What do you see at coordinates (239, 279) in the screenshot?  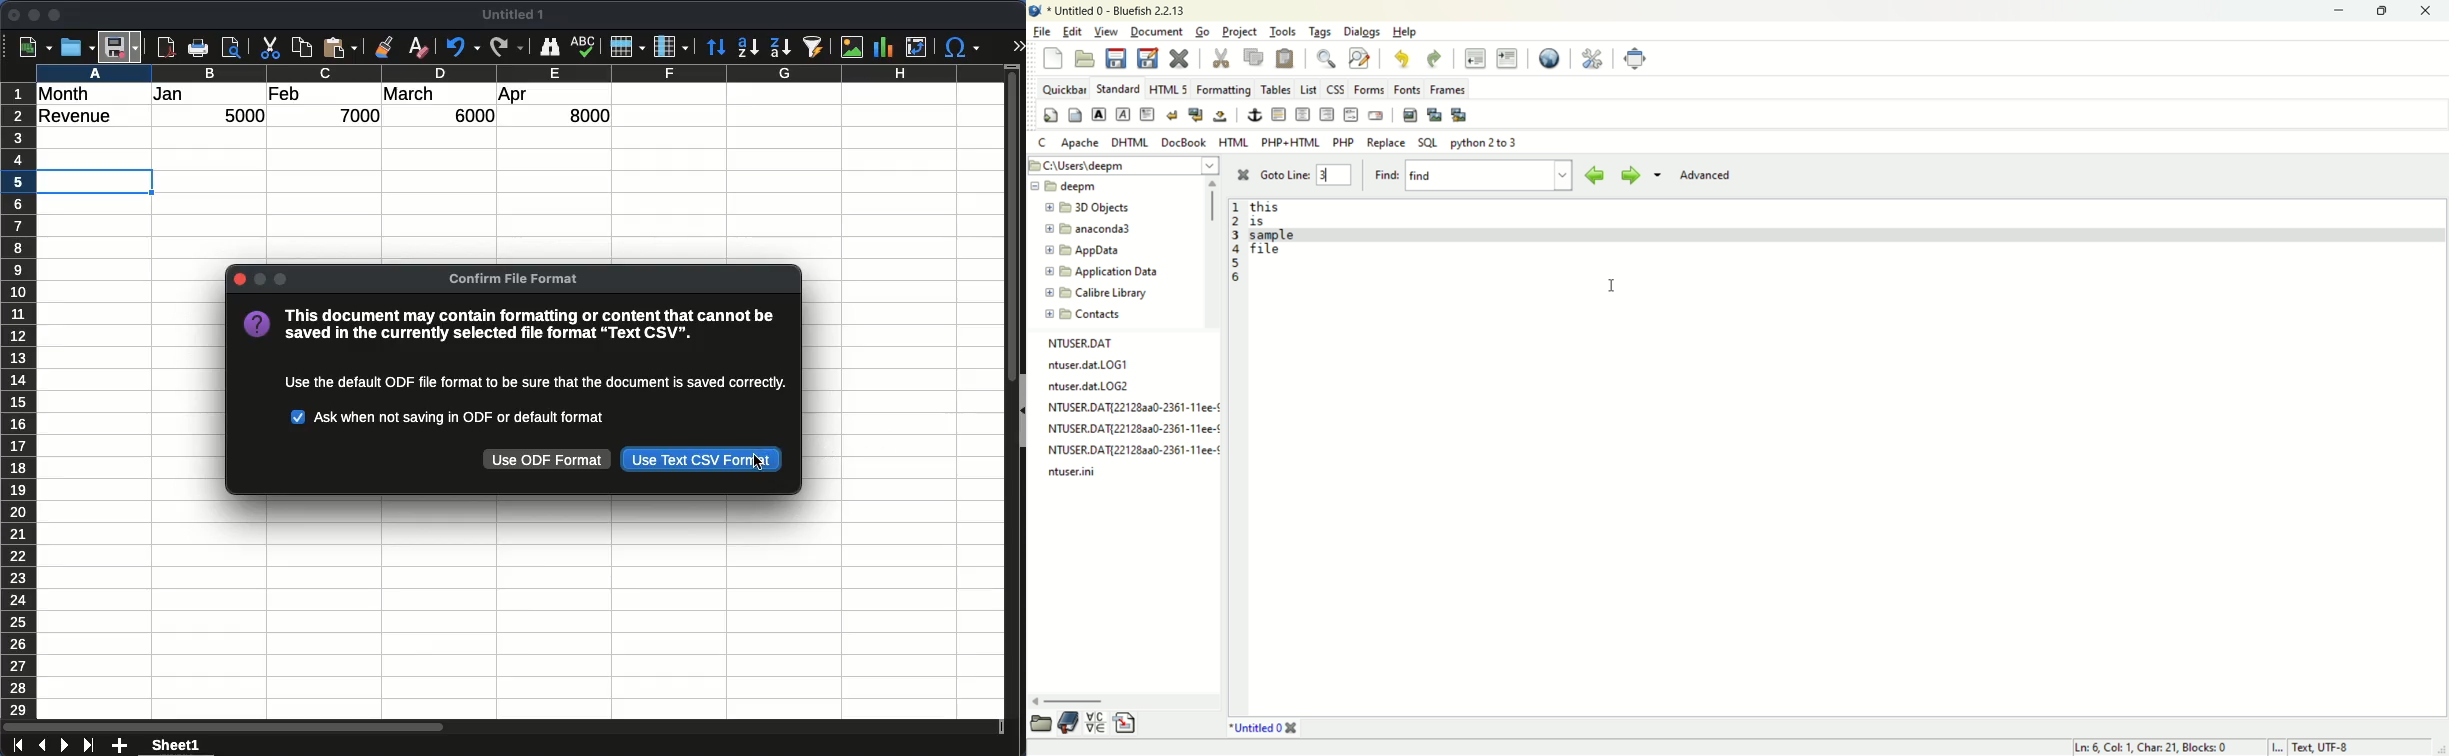 I see `close` at bounding box center [239, 279].